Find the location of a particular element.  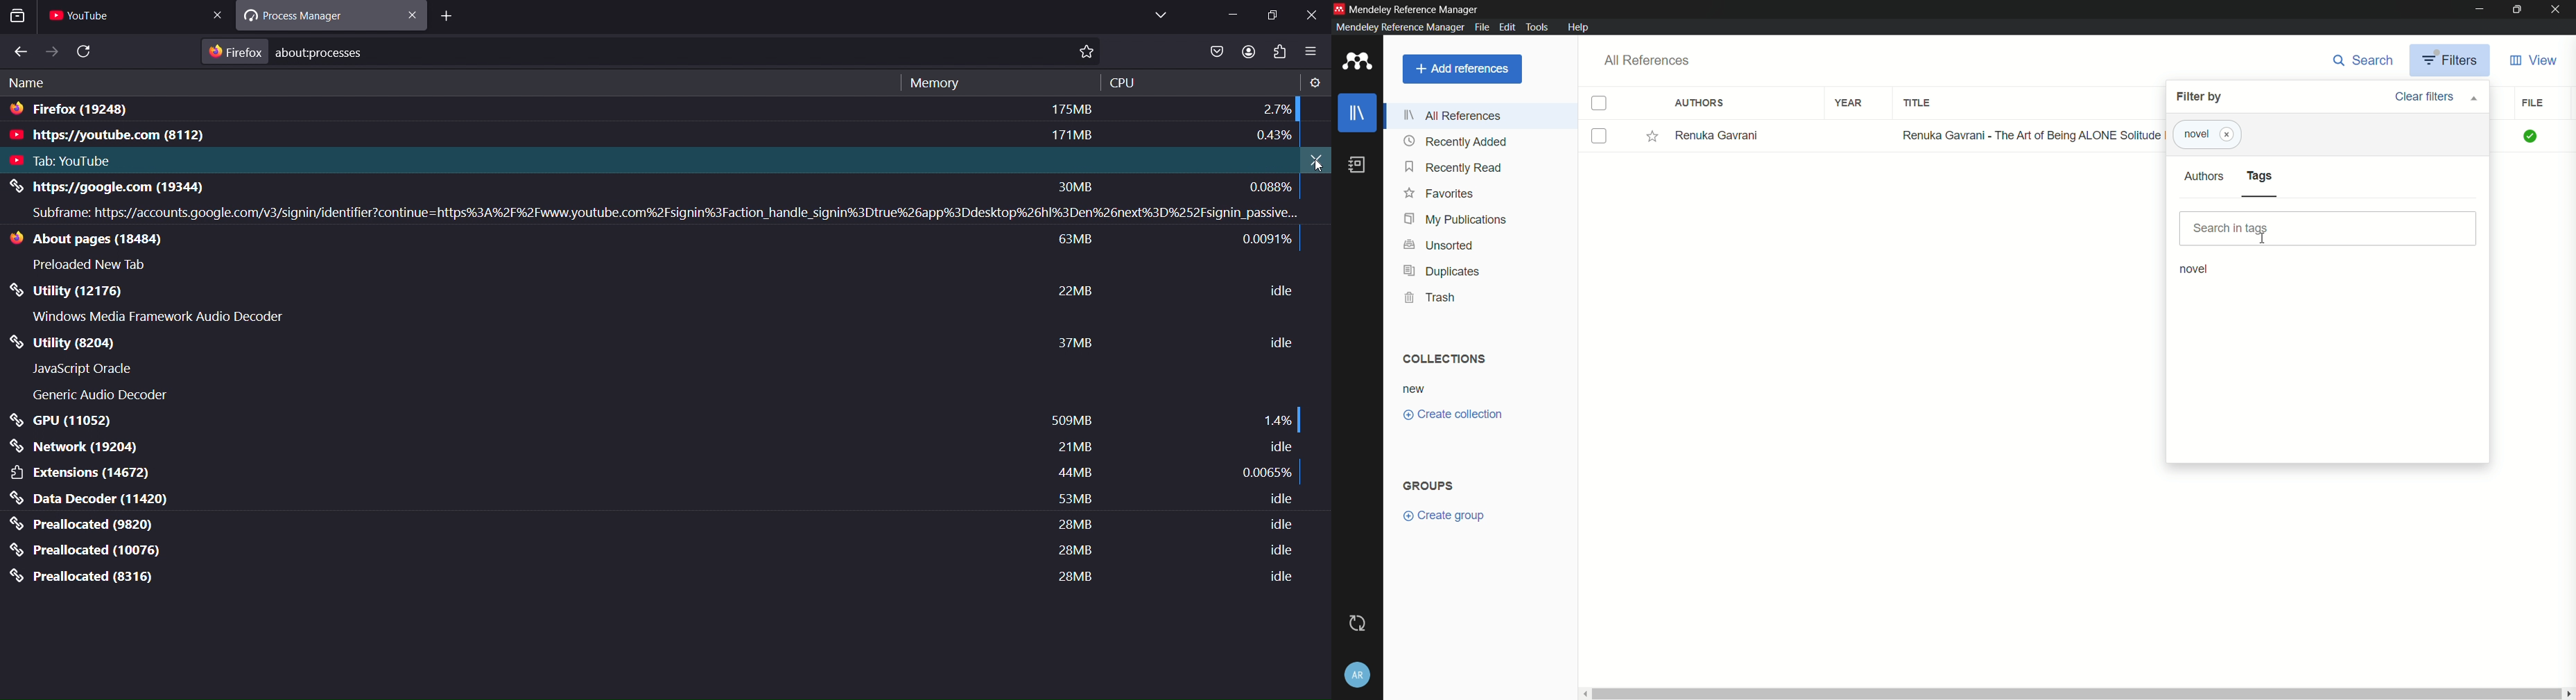

Novel Tag is located at coordinates (2194, 134).